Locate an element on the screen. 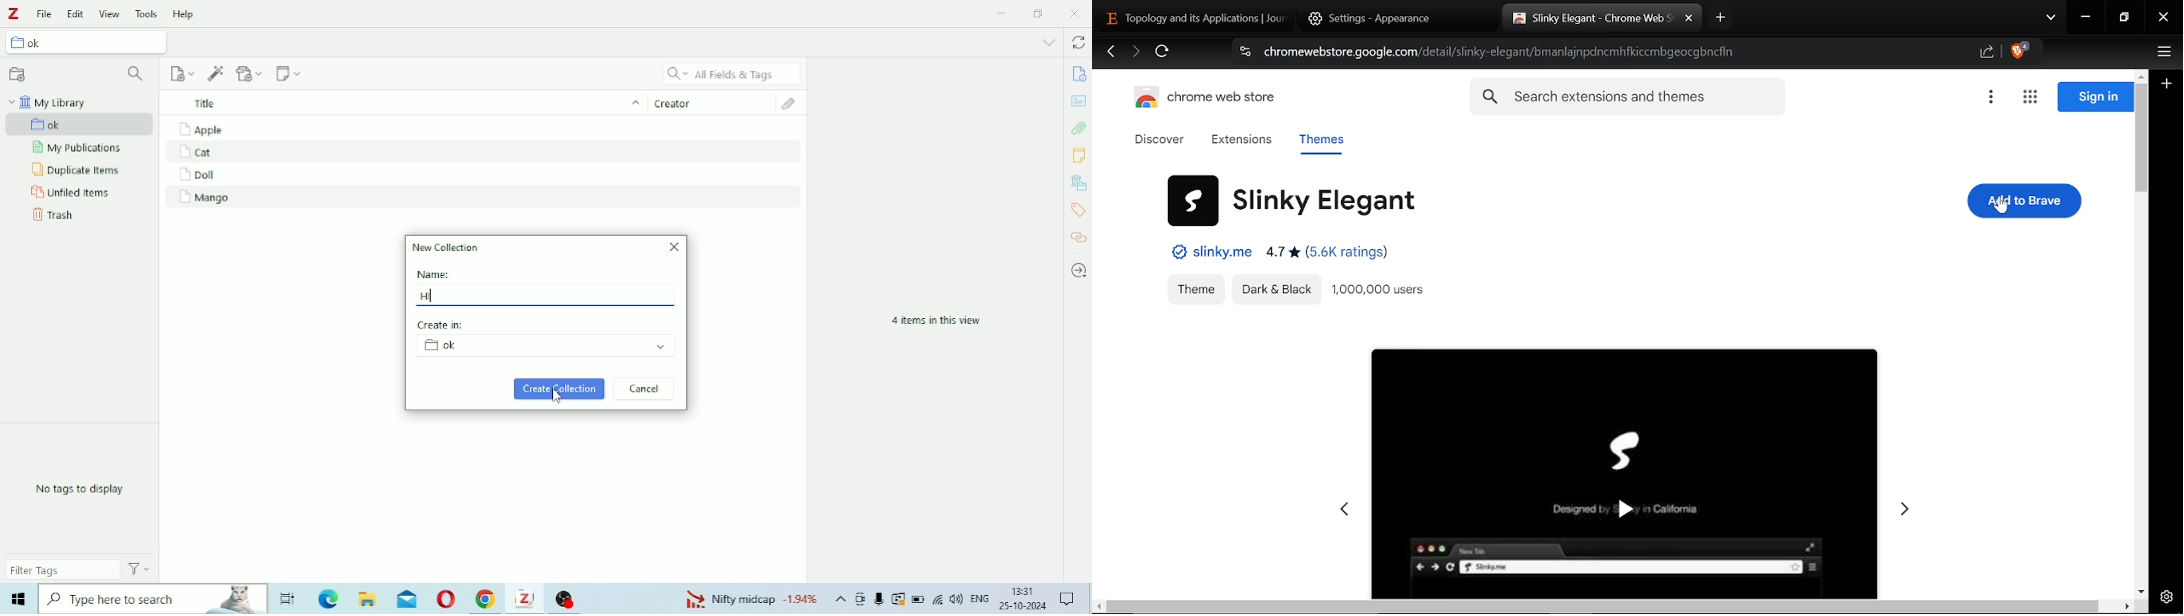 This screenshot has width=2184, height=616. Related is located at coordinates (1080, 237).